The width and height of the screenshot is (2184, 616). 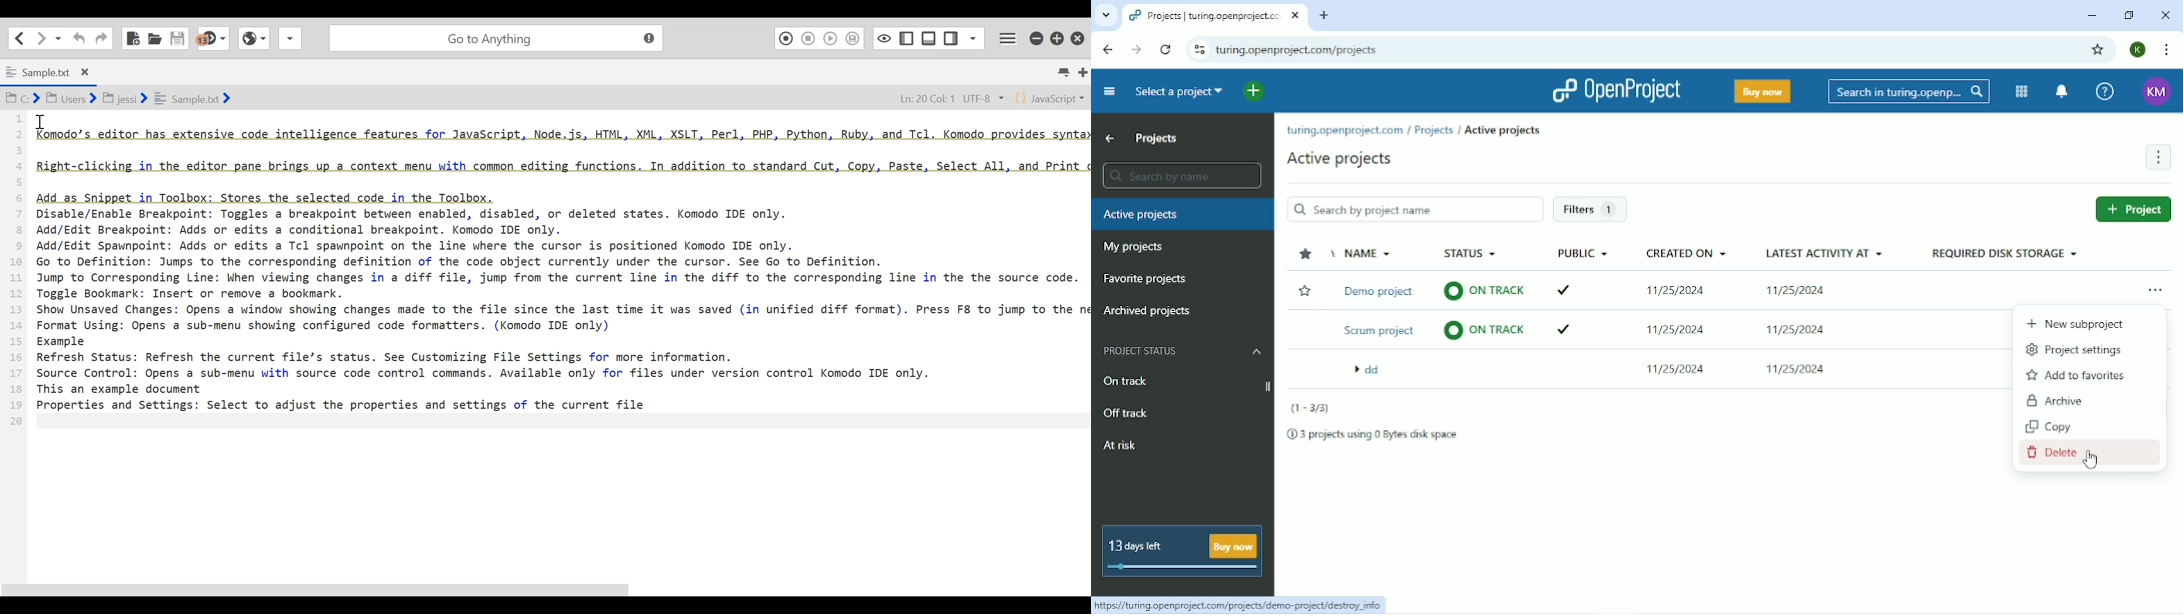 I want to click on Buy now, so click(x=1763, y=91).